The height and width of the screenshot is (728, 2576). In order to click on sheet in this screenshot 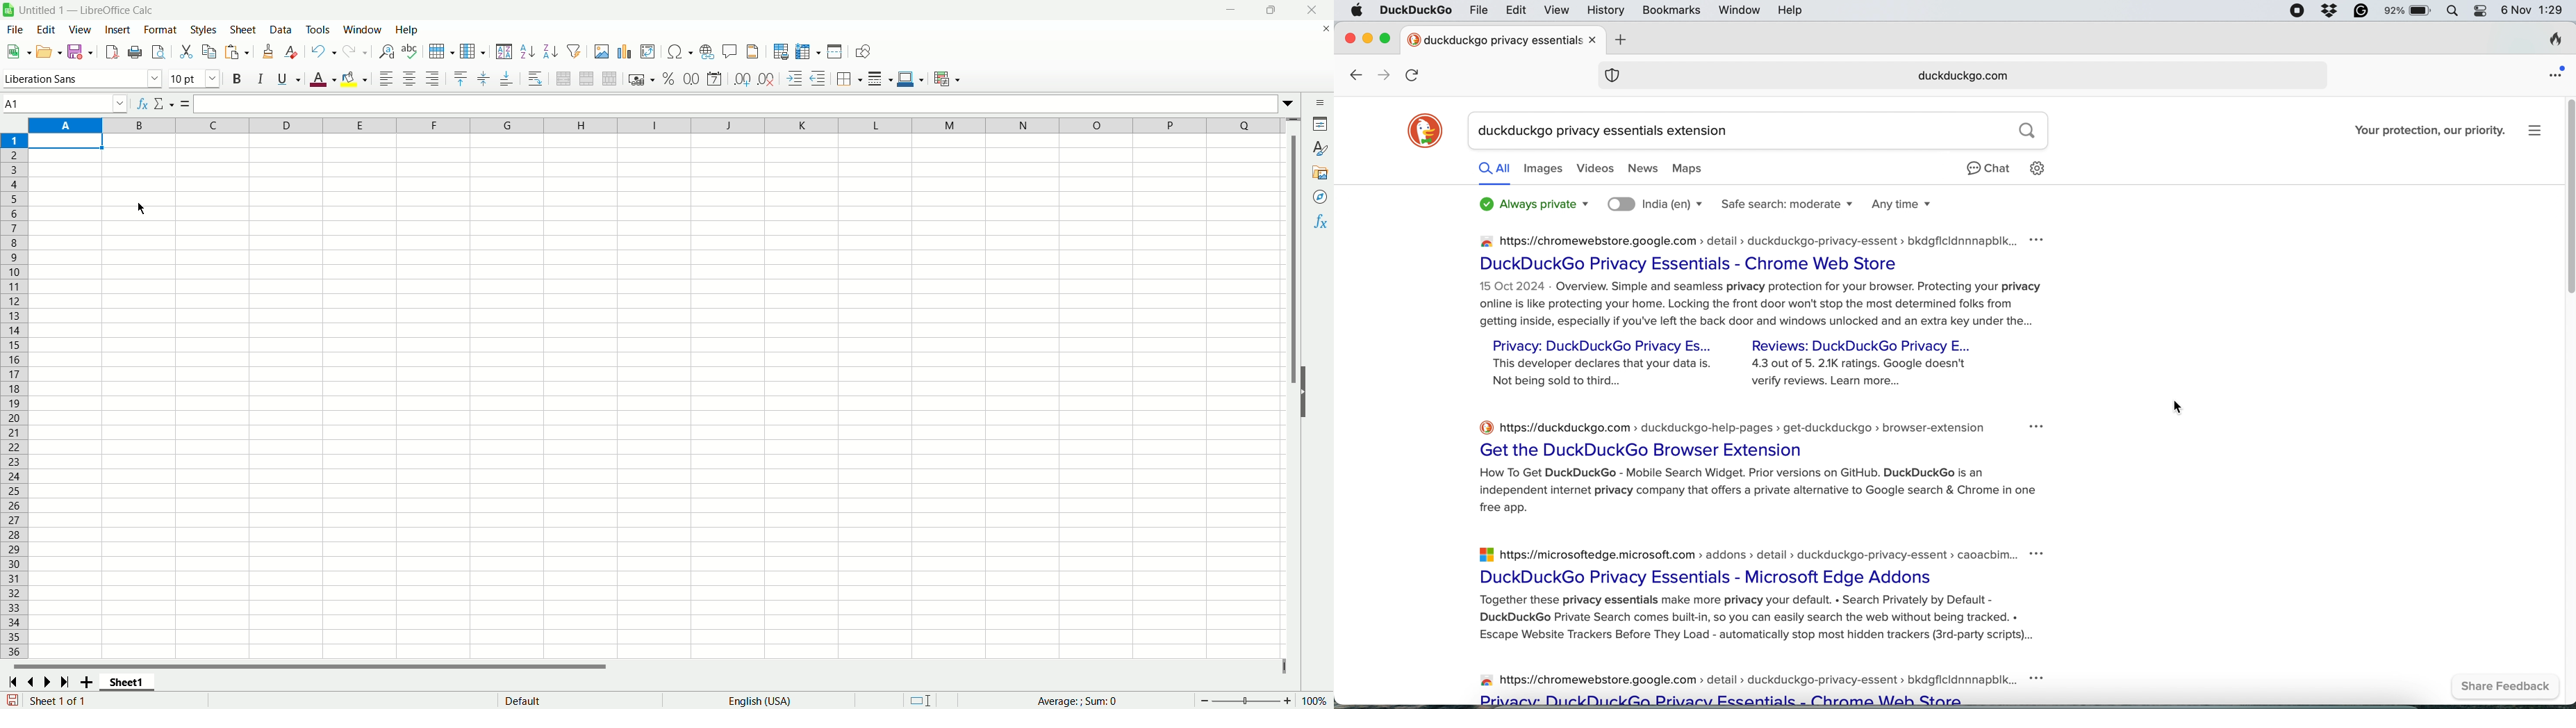, I will do `click(246, 29)`.